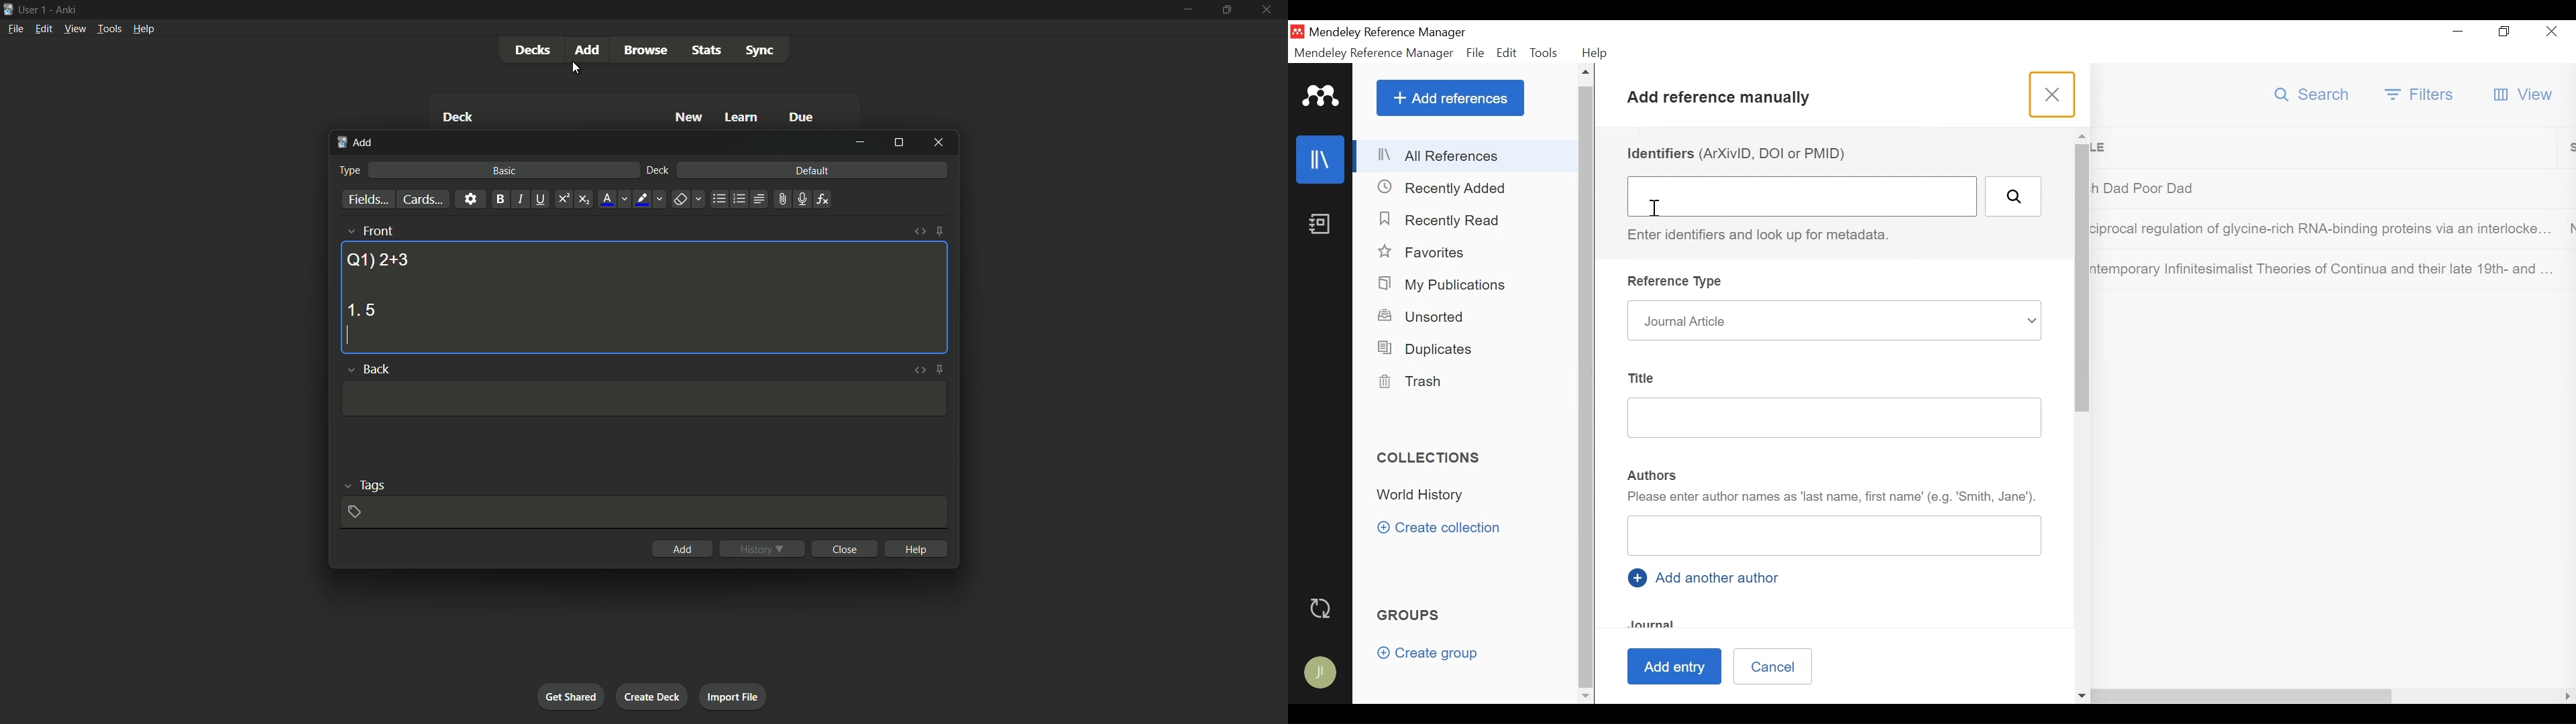 The width and height of the screenshot is (2576, 728). What do you see at coordinates (939, 141) in the screenshot?
I see `close window` at bounding box center [939, 141].